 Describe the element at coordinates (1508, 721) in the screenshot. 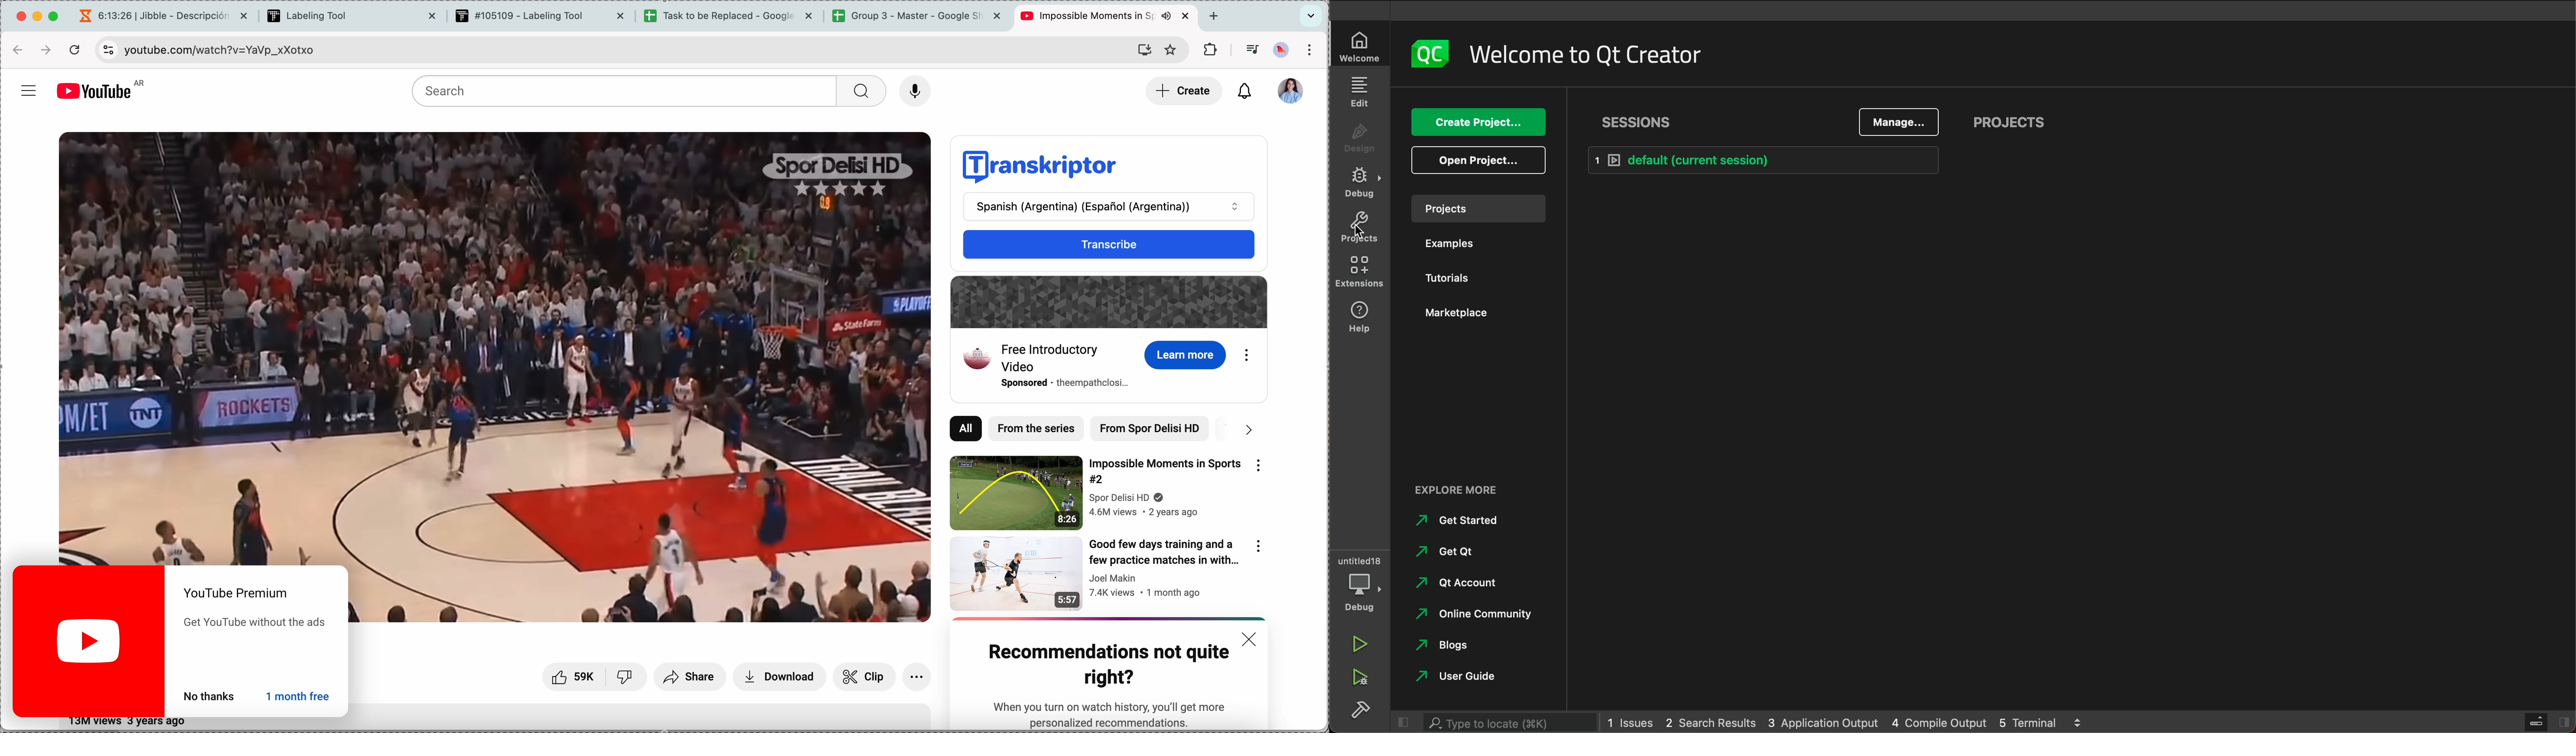

I see `search bar` at that location.